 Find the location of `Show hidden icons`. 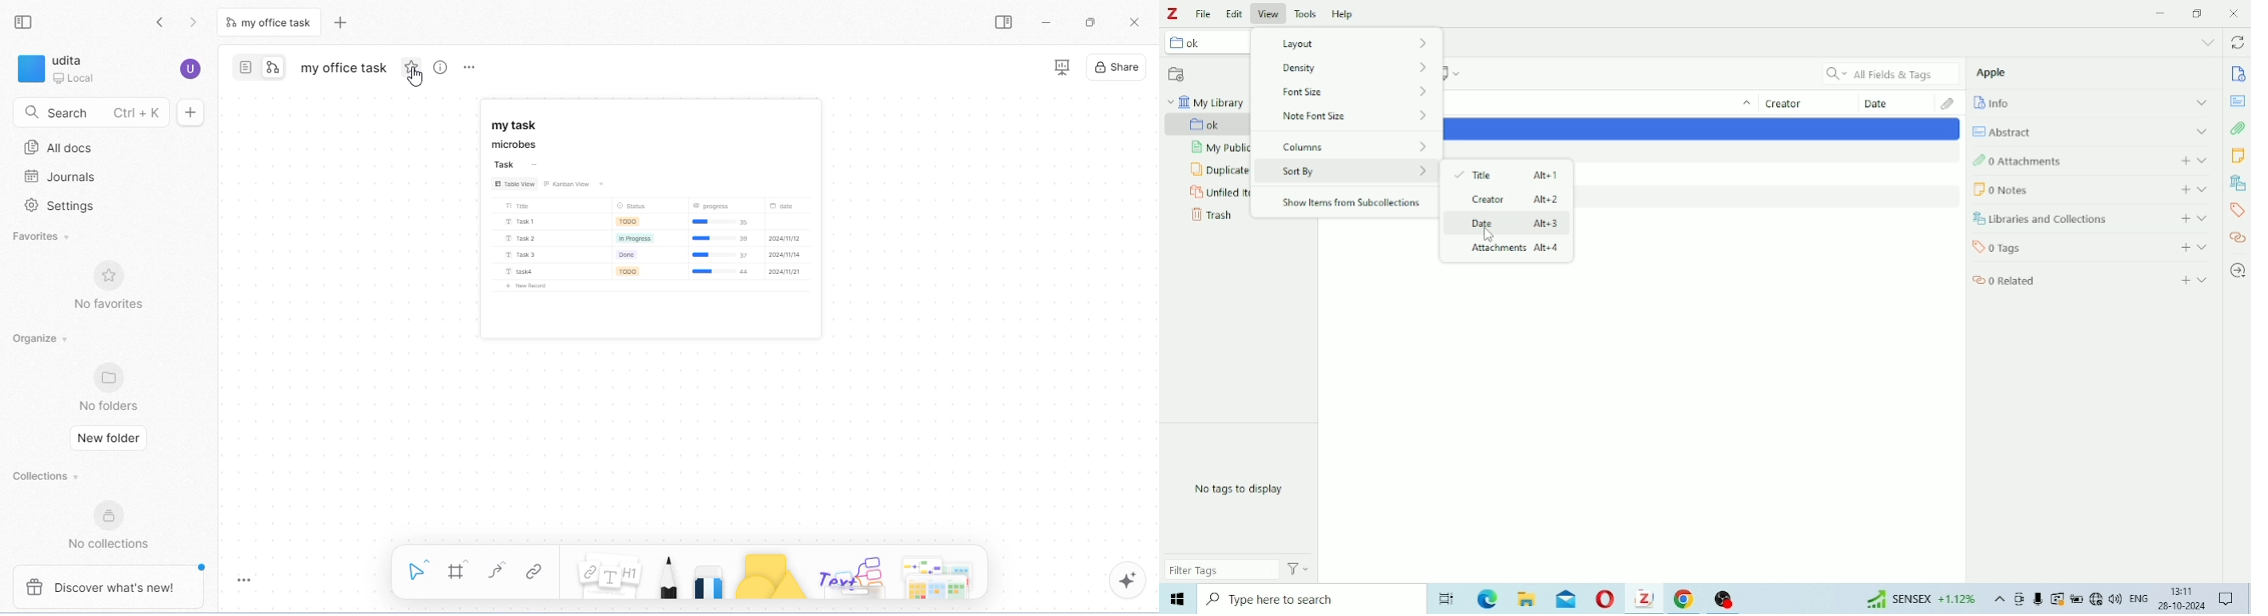

Show hidden icons is located at coordinates (1998, 601).